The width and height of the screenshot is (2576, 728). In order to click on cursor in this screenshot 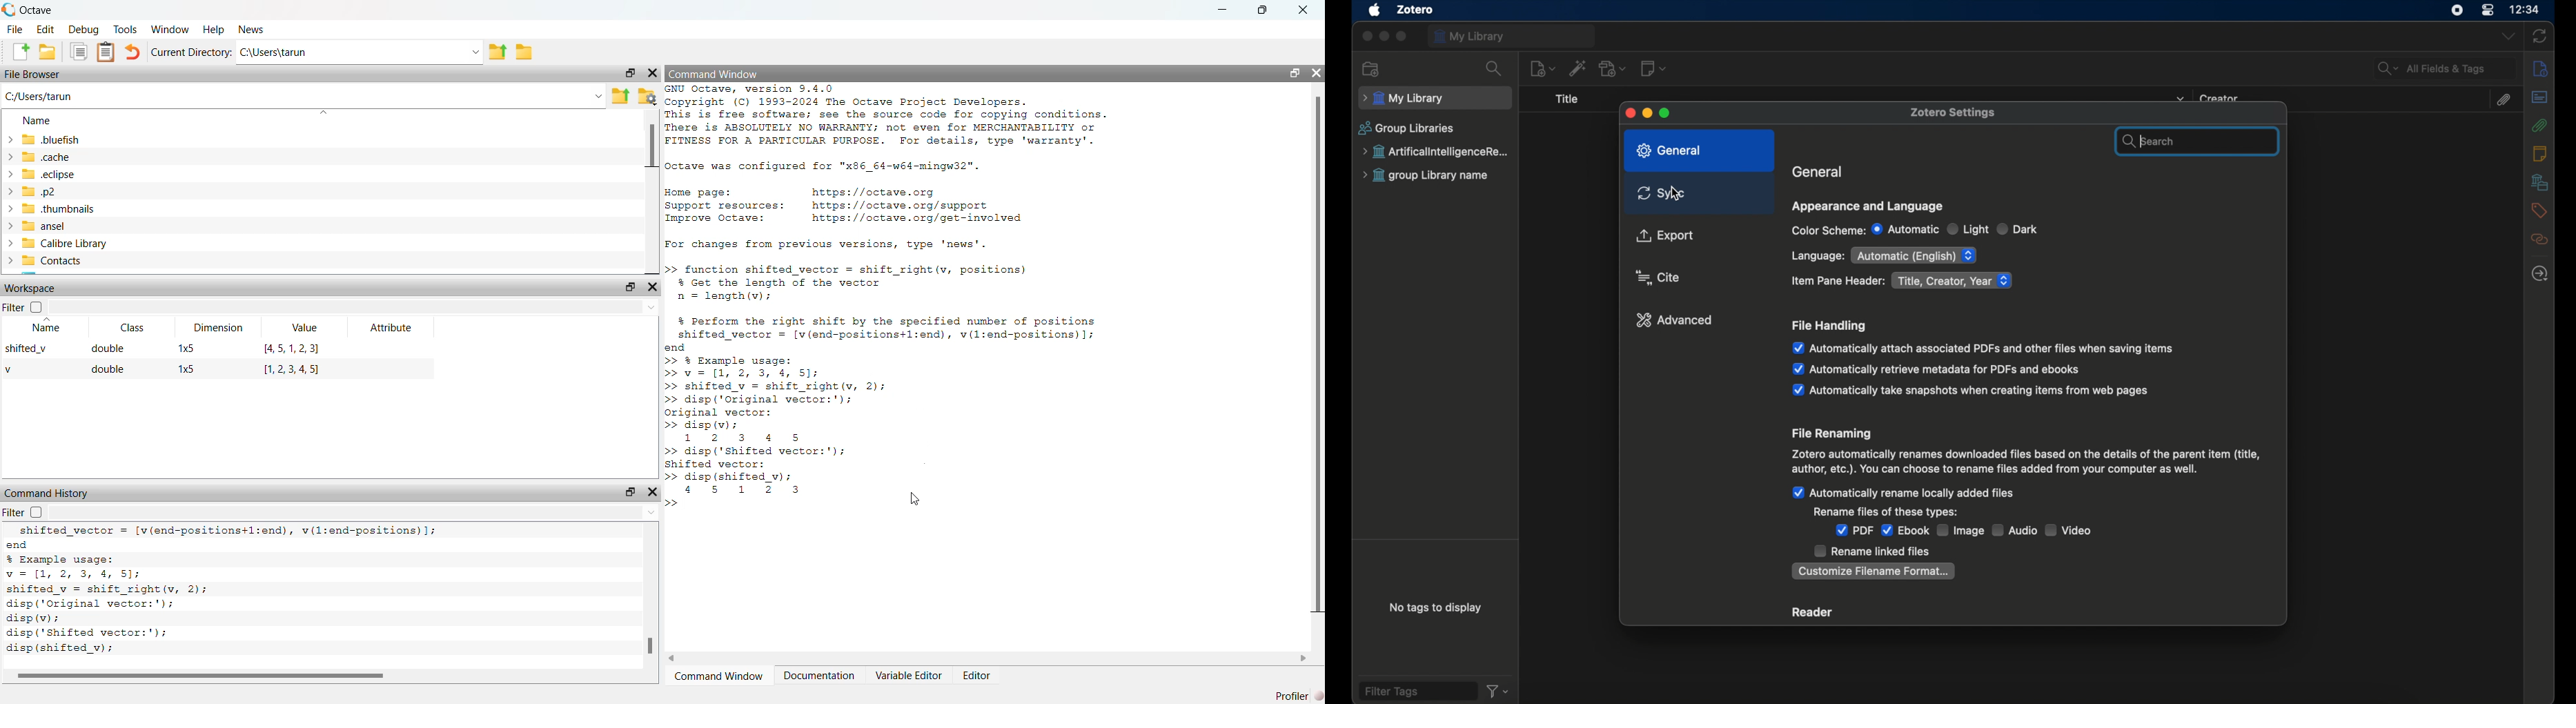, I will do `click(1674, 190)`.